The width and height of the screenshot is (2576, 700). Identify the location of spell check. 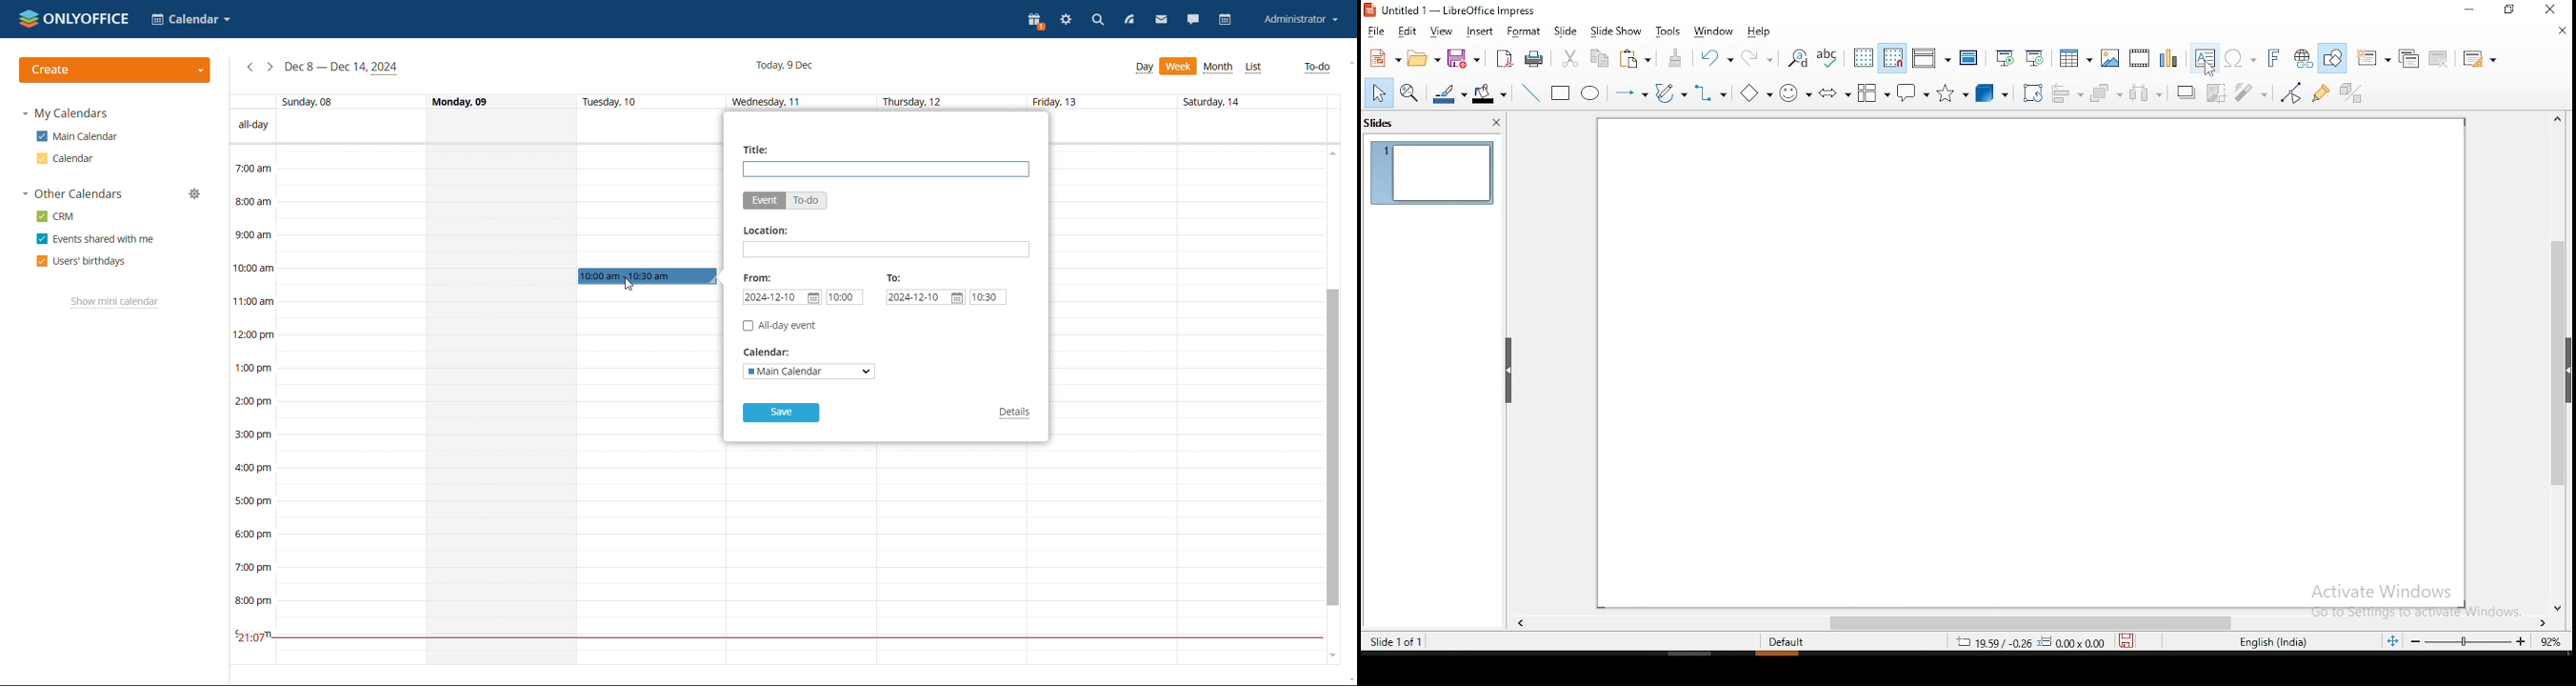
(1829, 58).